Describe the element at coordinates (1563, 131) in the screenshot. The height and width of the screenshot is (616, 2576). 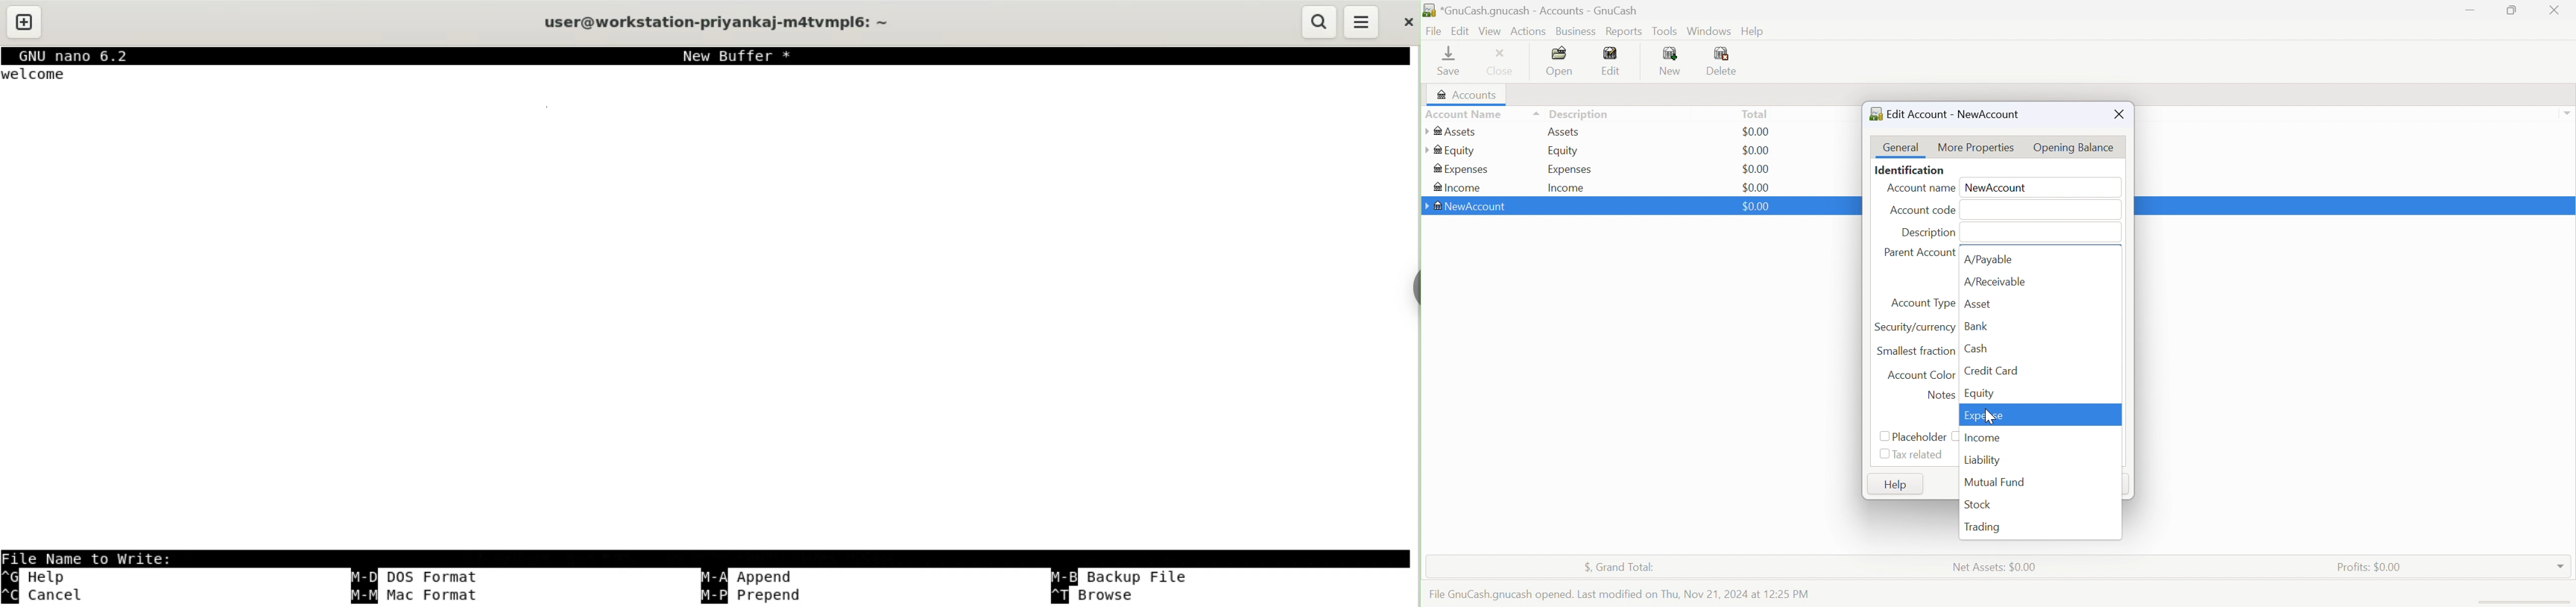
I see `Assets` at that location.